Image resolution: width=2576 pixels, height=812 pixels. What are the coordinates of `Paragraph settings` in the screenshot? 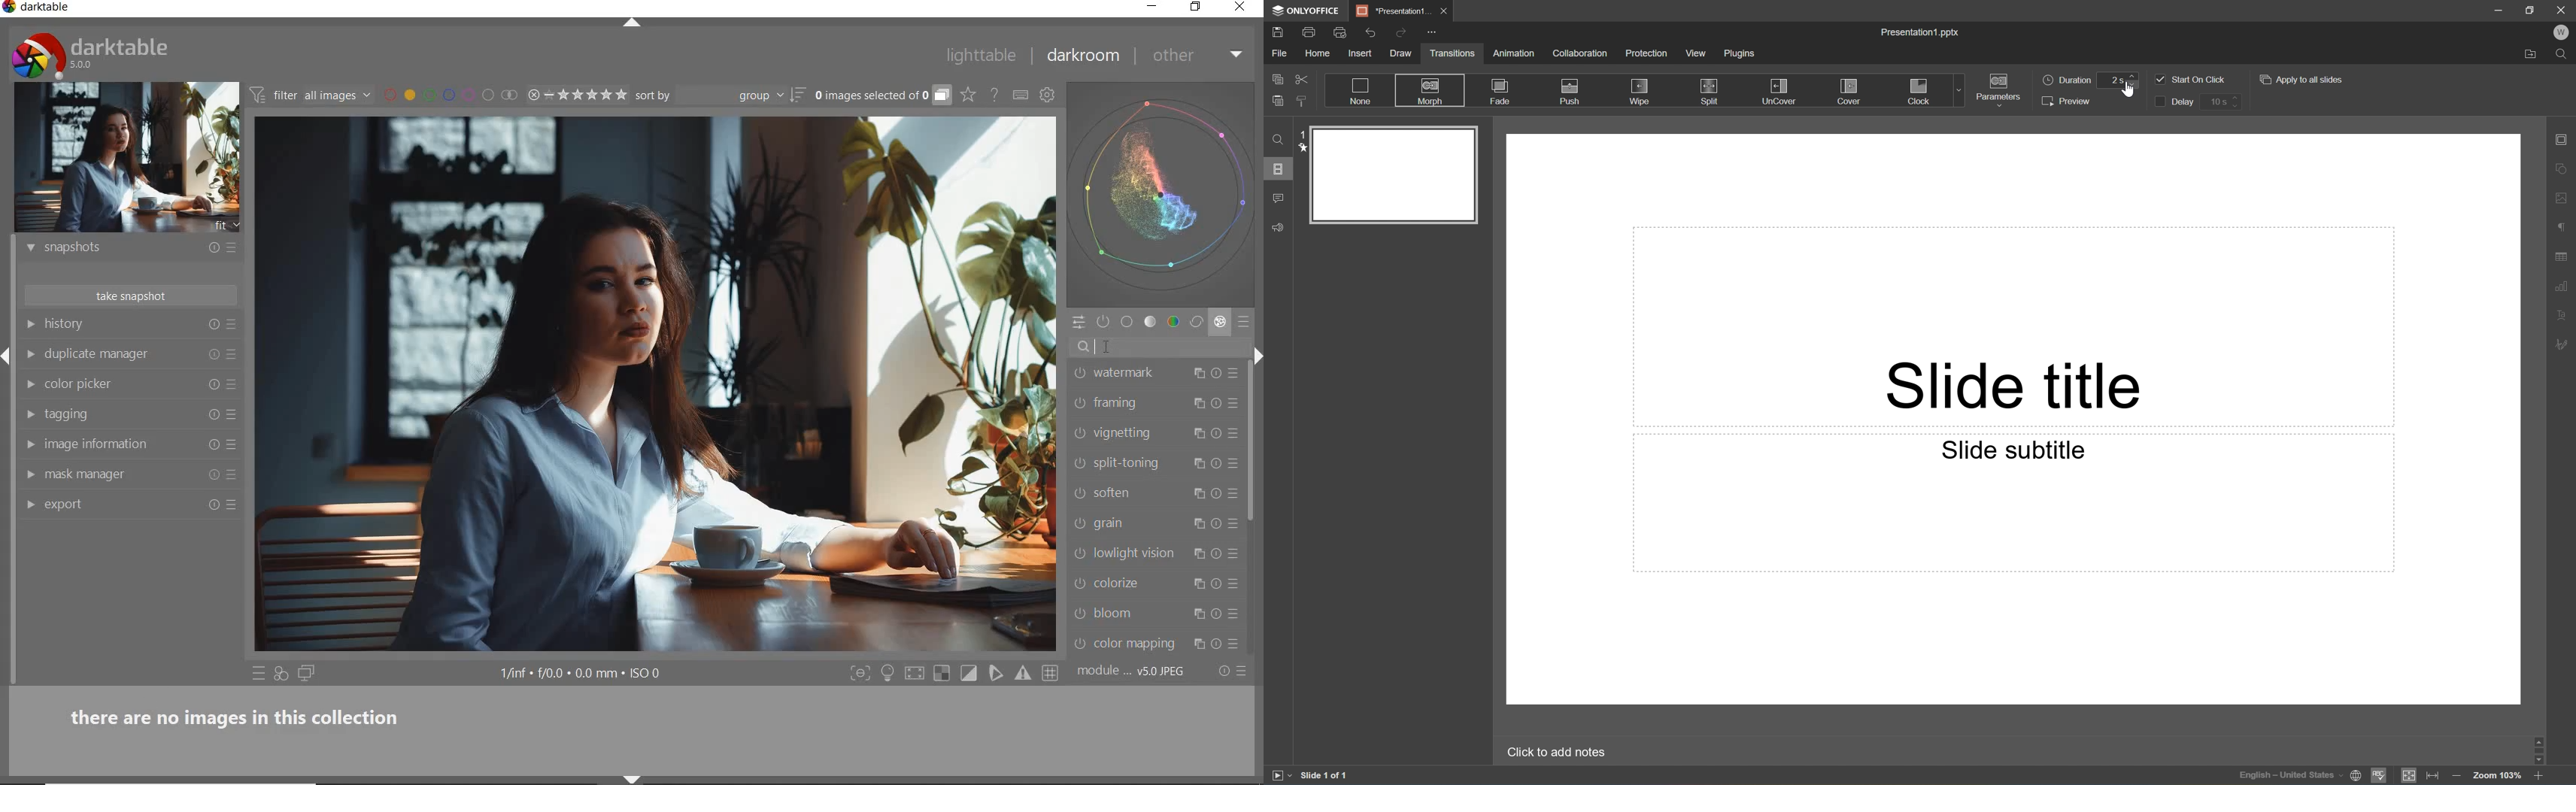 It's located at (2563, 229).